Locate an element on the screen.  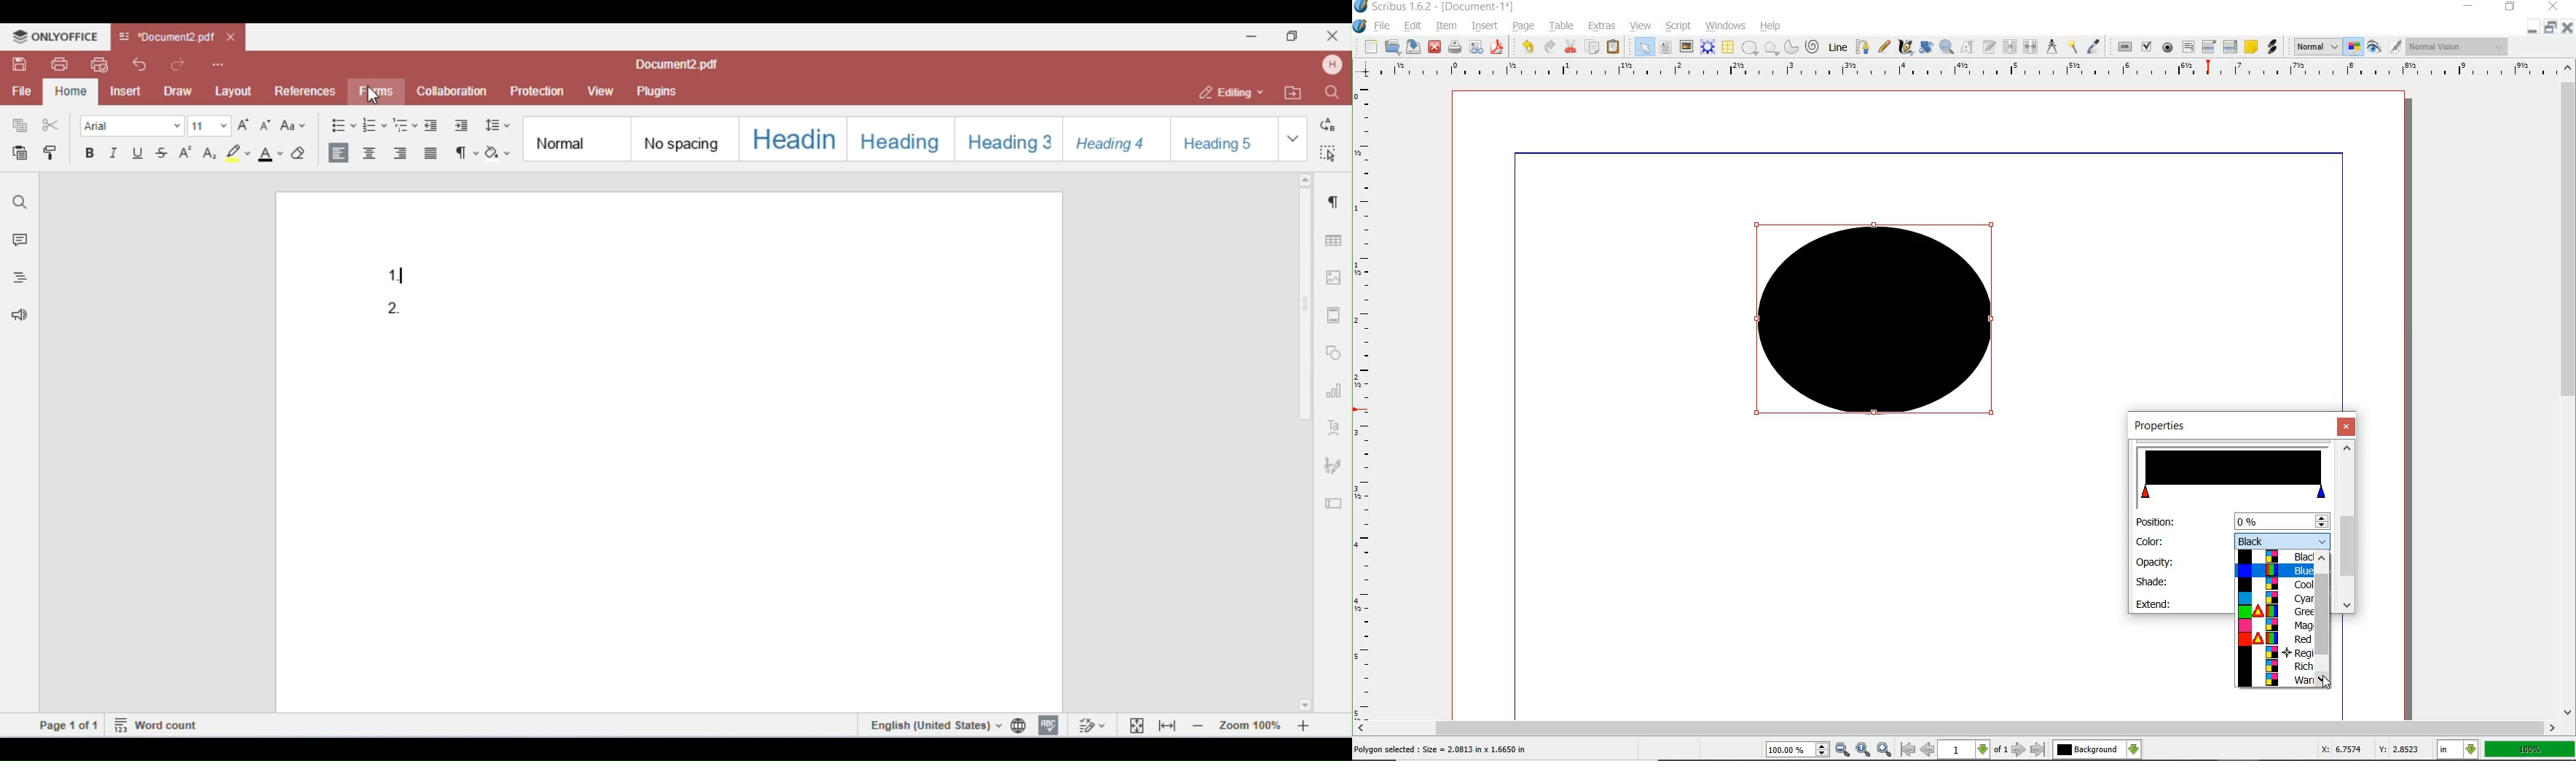
EXTRAS is located at coordinates (1602, 26).